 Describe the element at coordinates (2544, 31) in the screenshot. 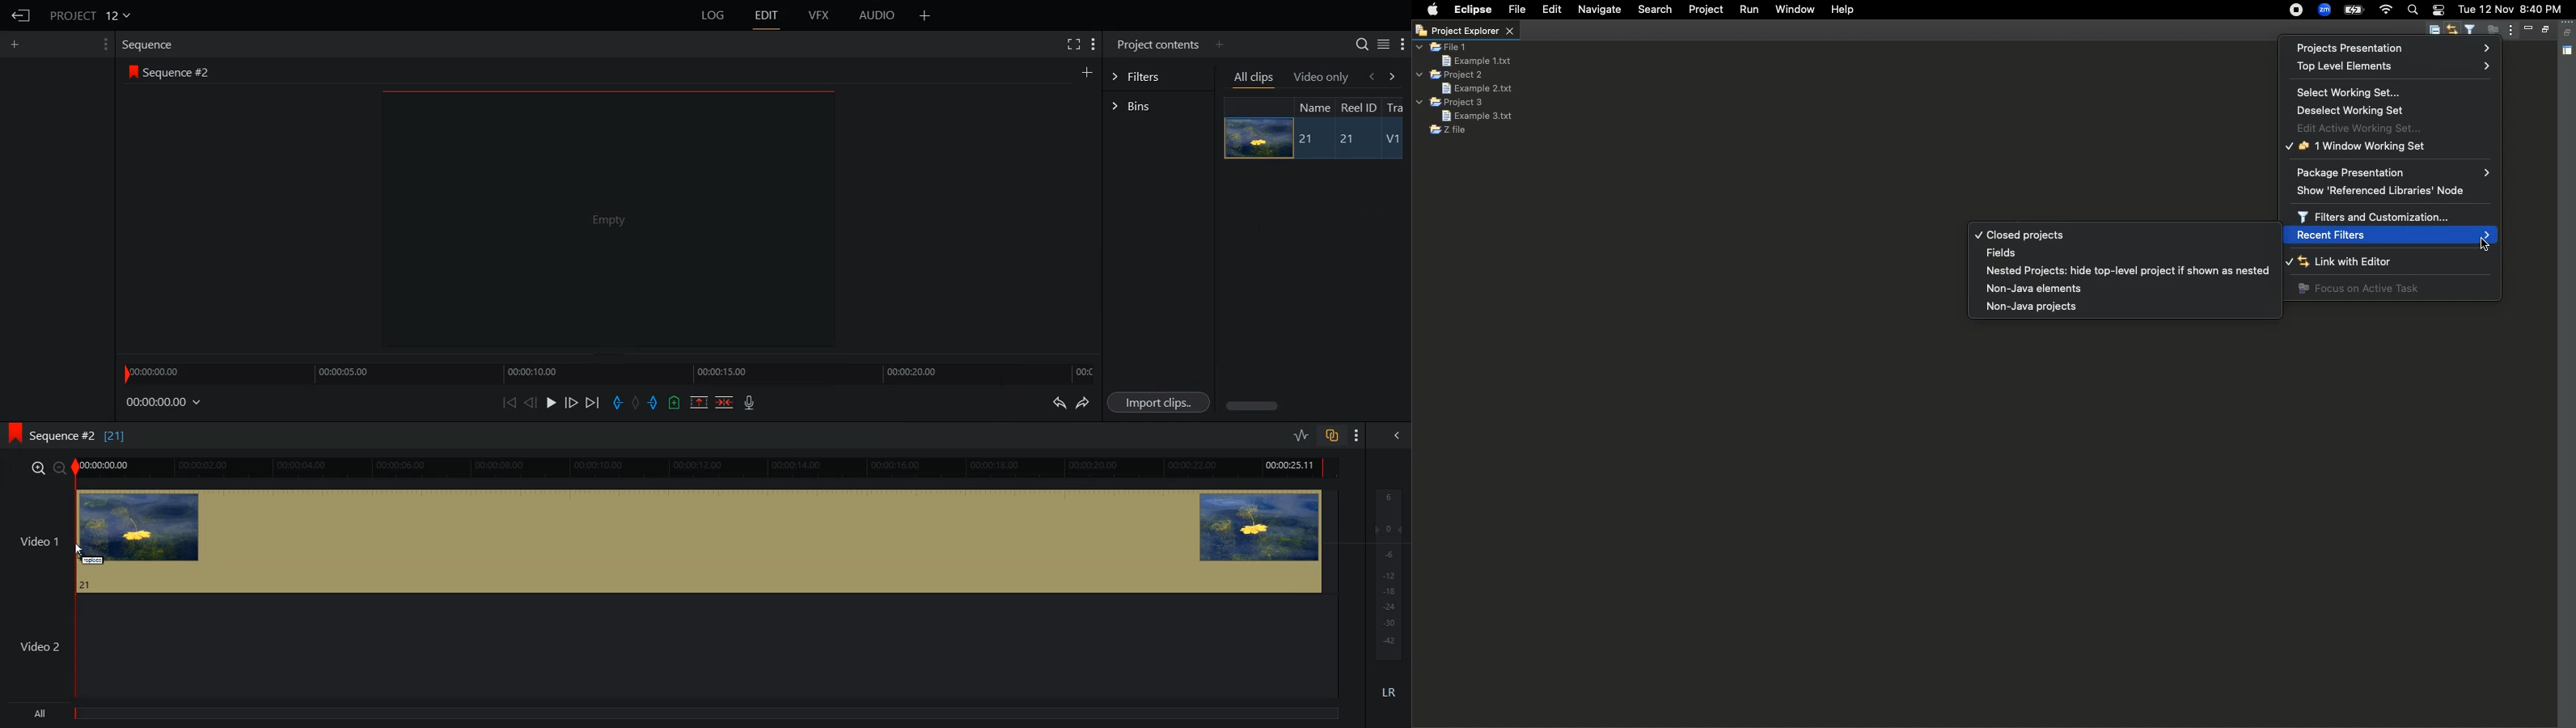

I see `Maximize` at that location.